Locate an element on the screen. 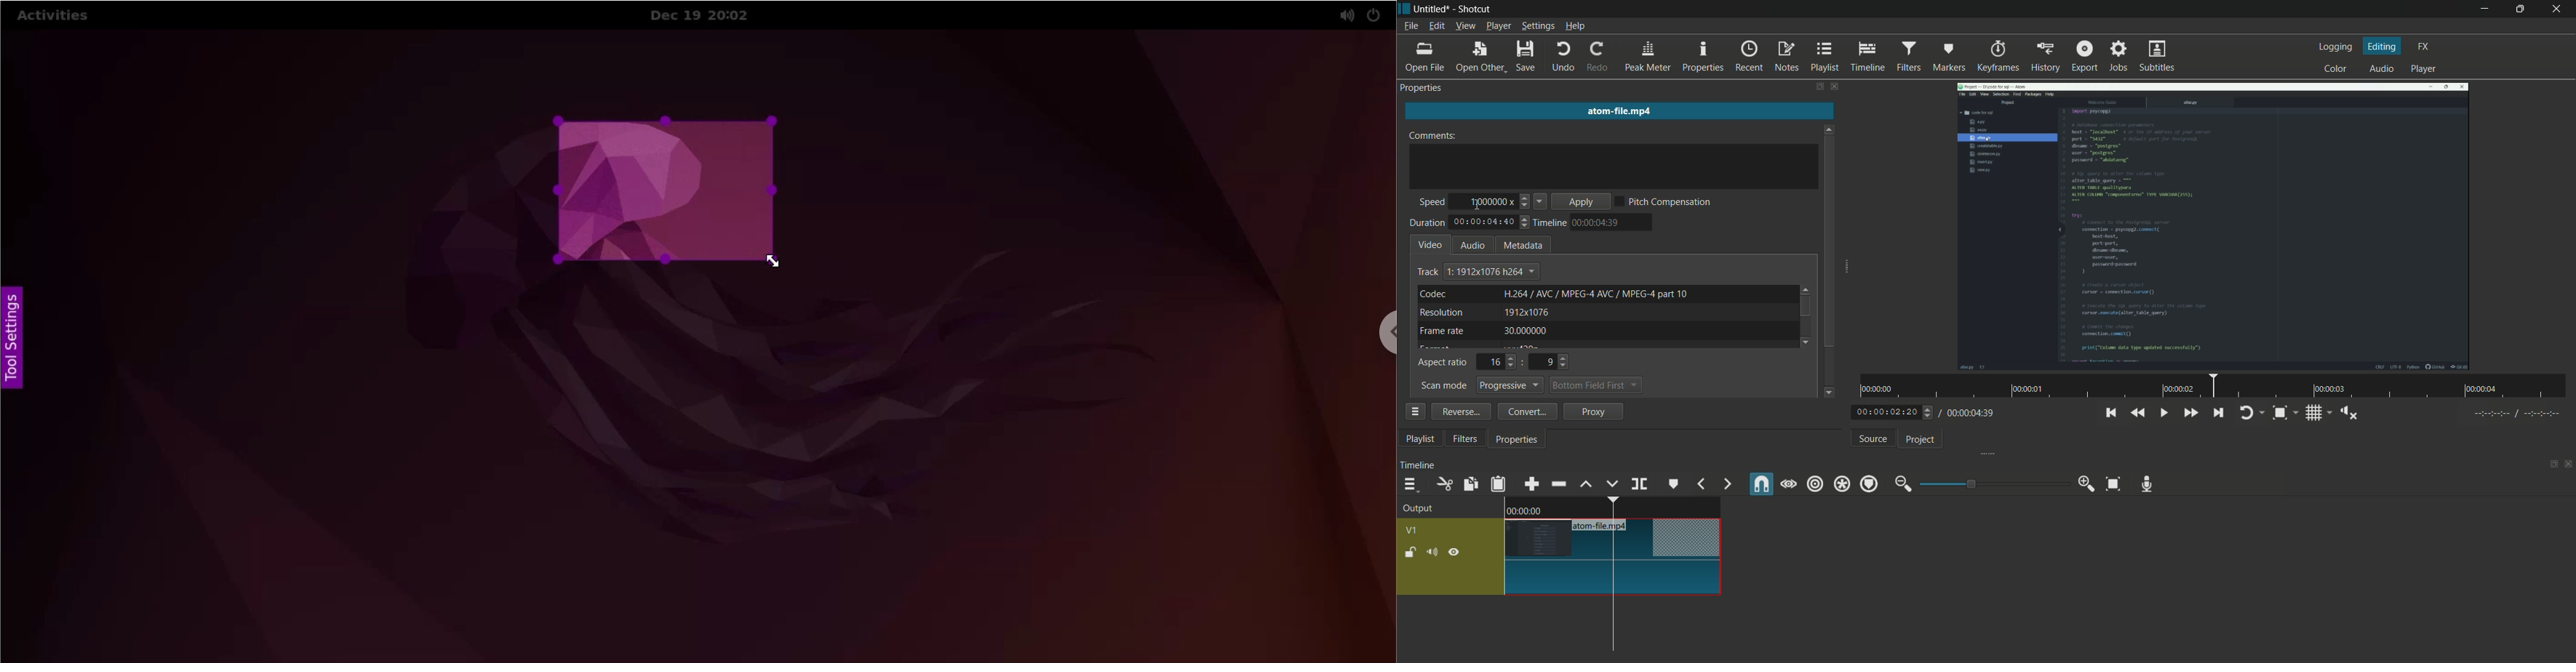 The width and height of the screenshot is (2576, 672). decrease is located at coordinates (1525, 207).